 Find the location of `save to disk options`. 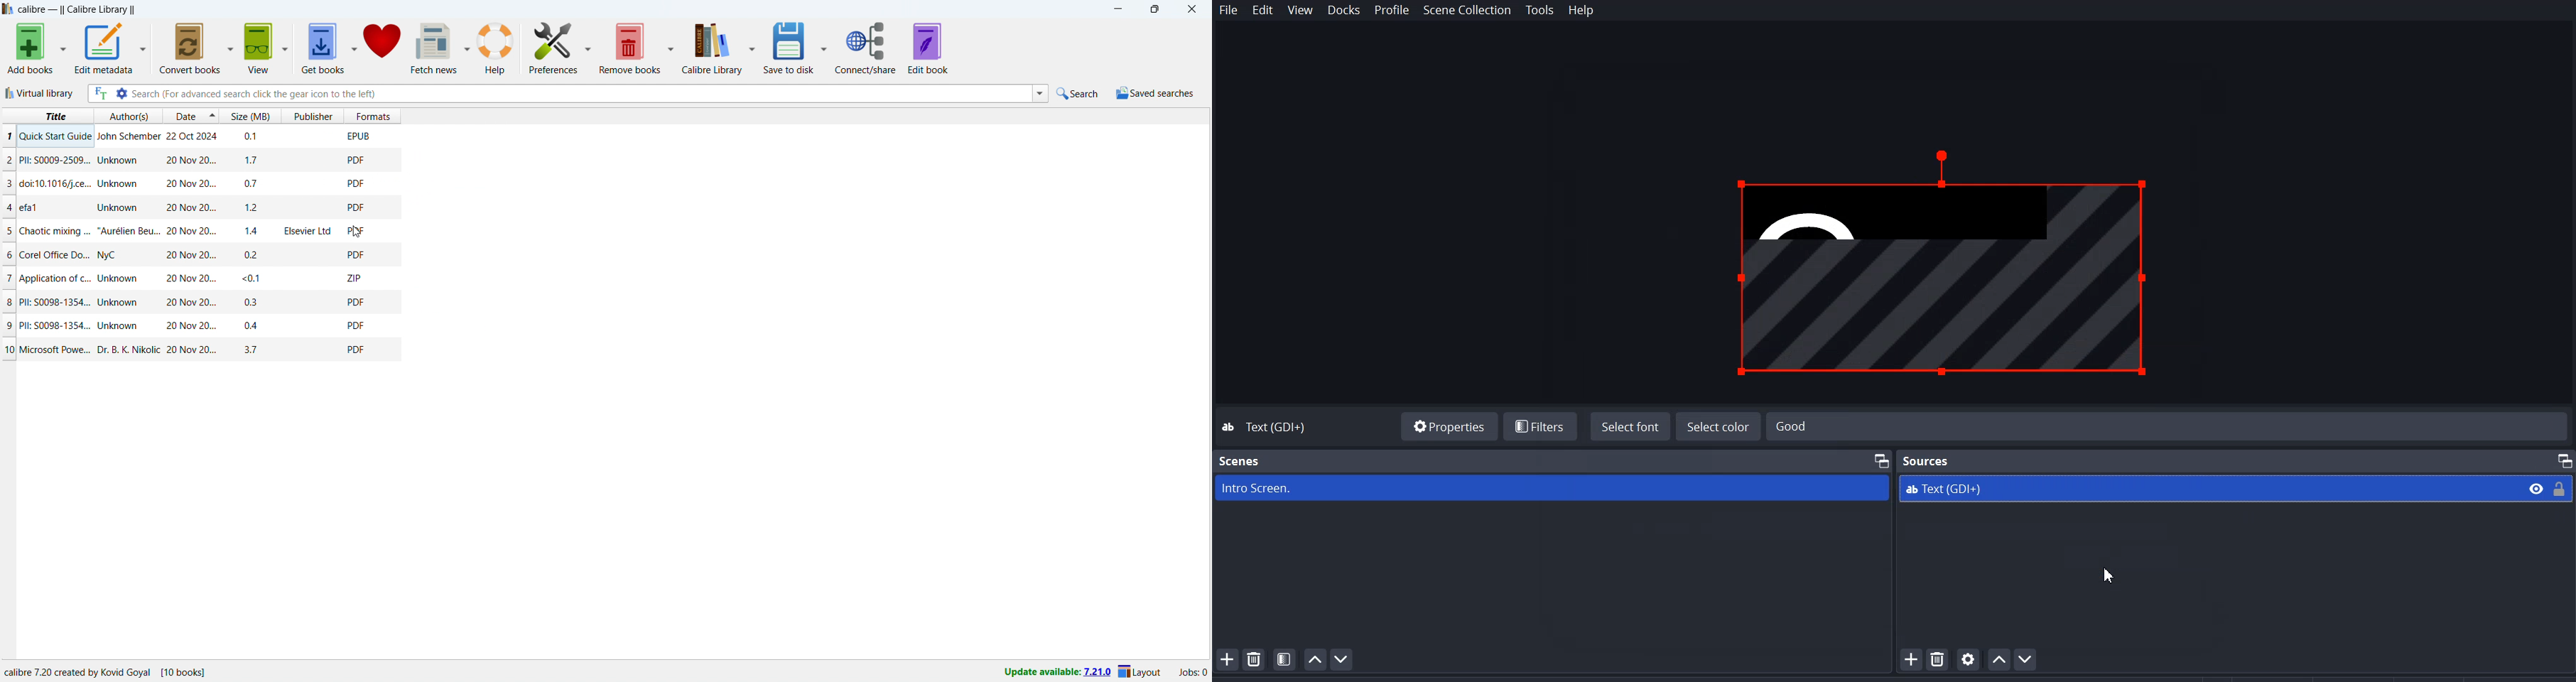

save to disk options is located at coordinates (824, 49).